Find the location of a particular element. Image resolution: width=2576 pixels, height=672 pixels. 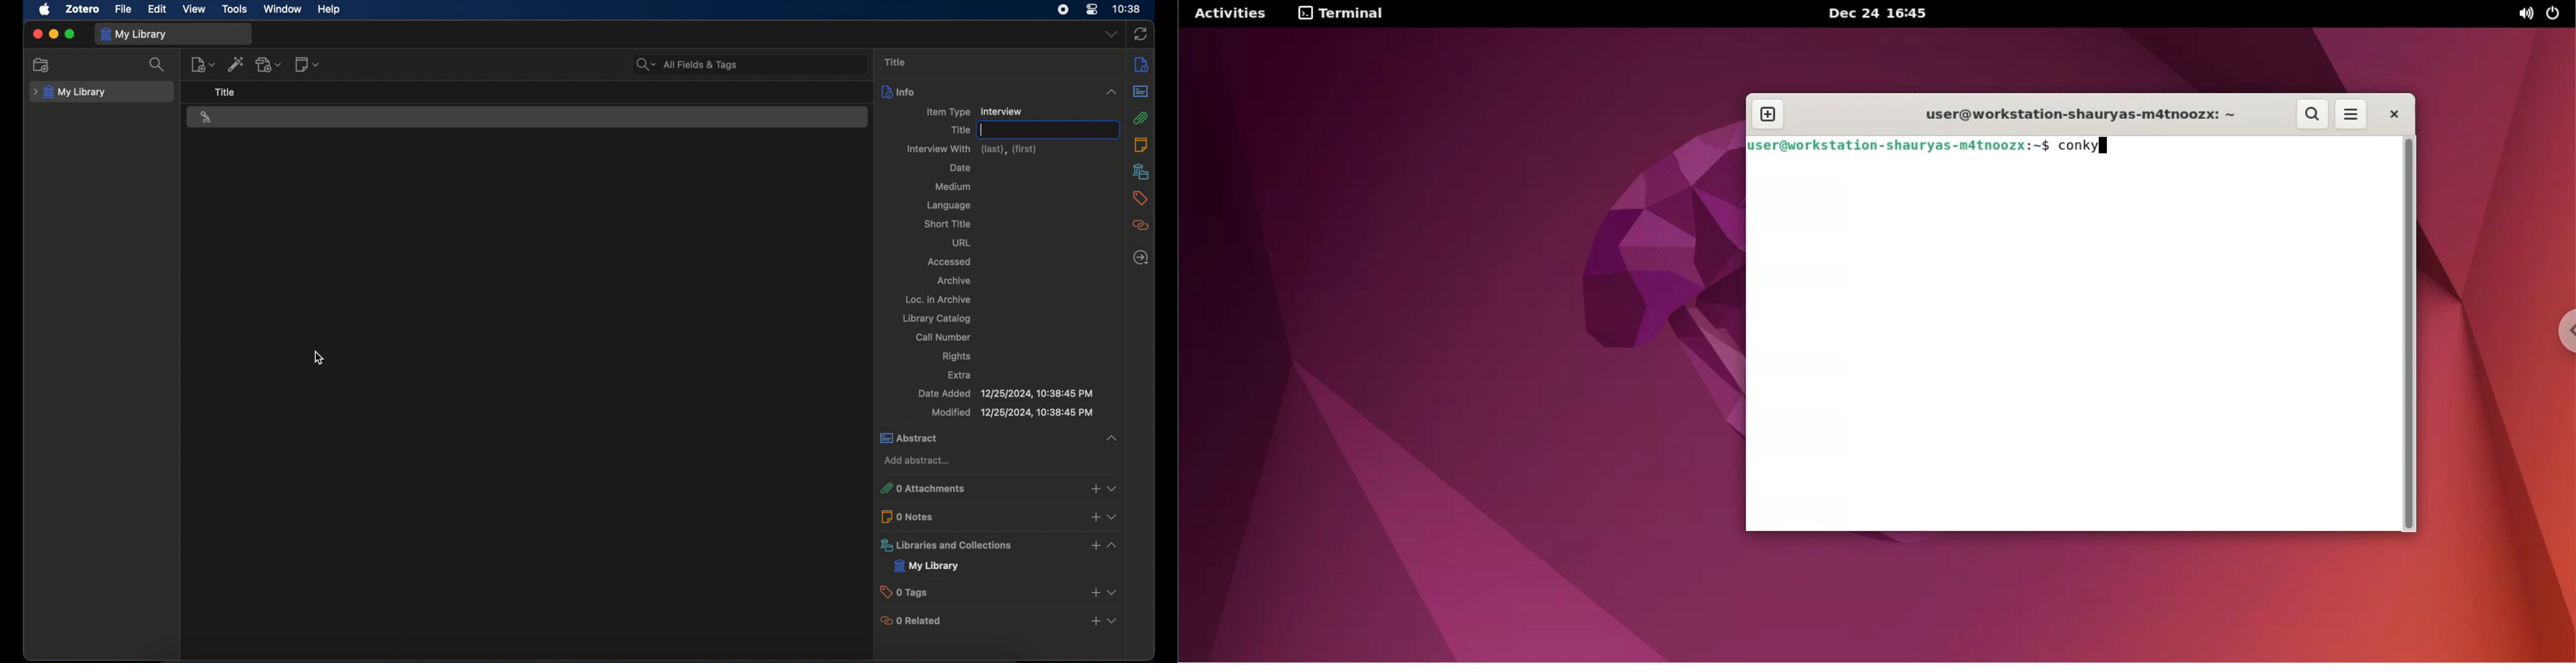

libraries  is located at coordinates (1141, 171).